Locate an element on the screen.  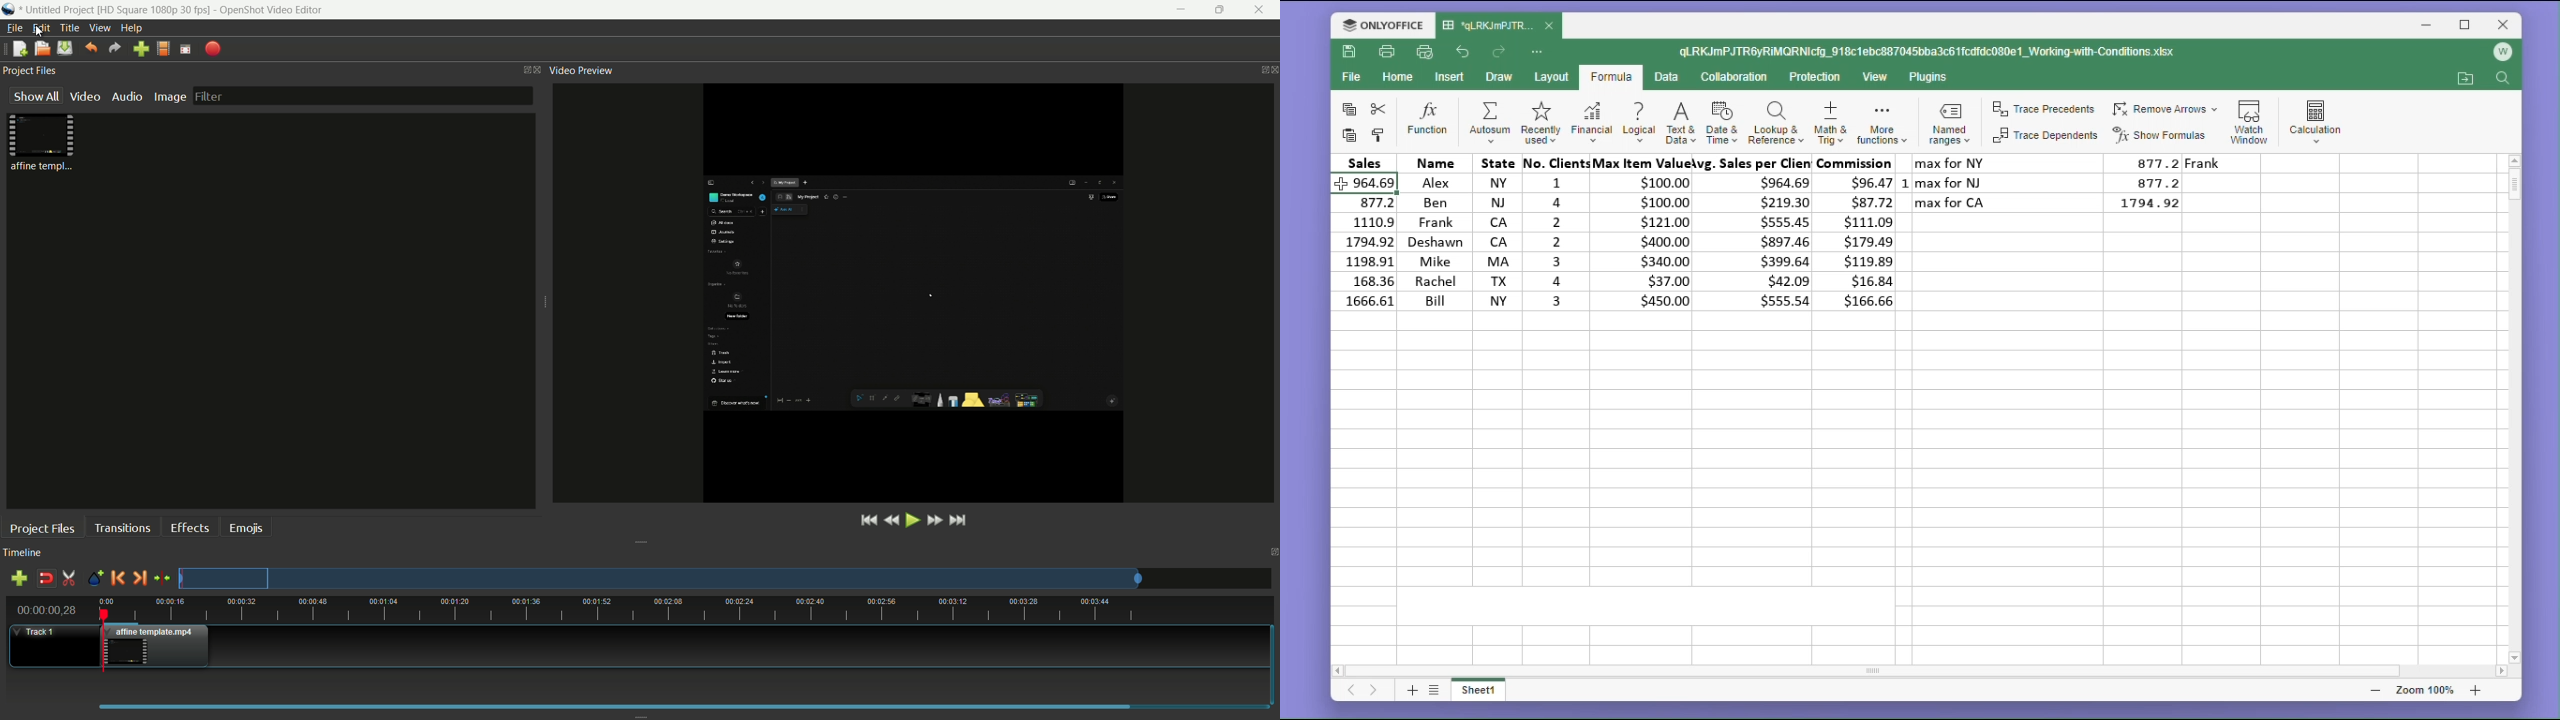
previous marker is located at coordinates (117, 577).